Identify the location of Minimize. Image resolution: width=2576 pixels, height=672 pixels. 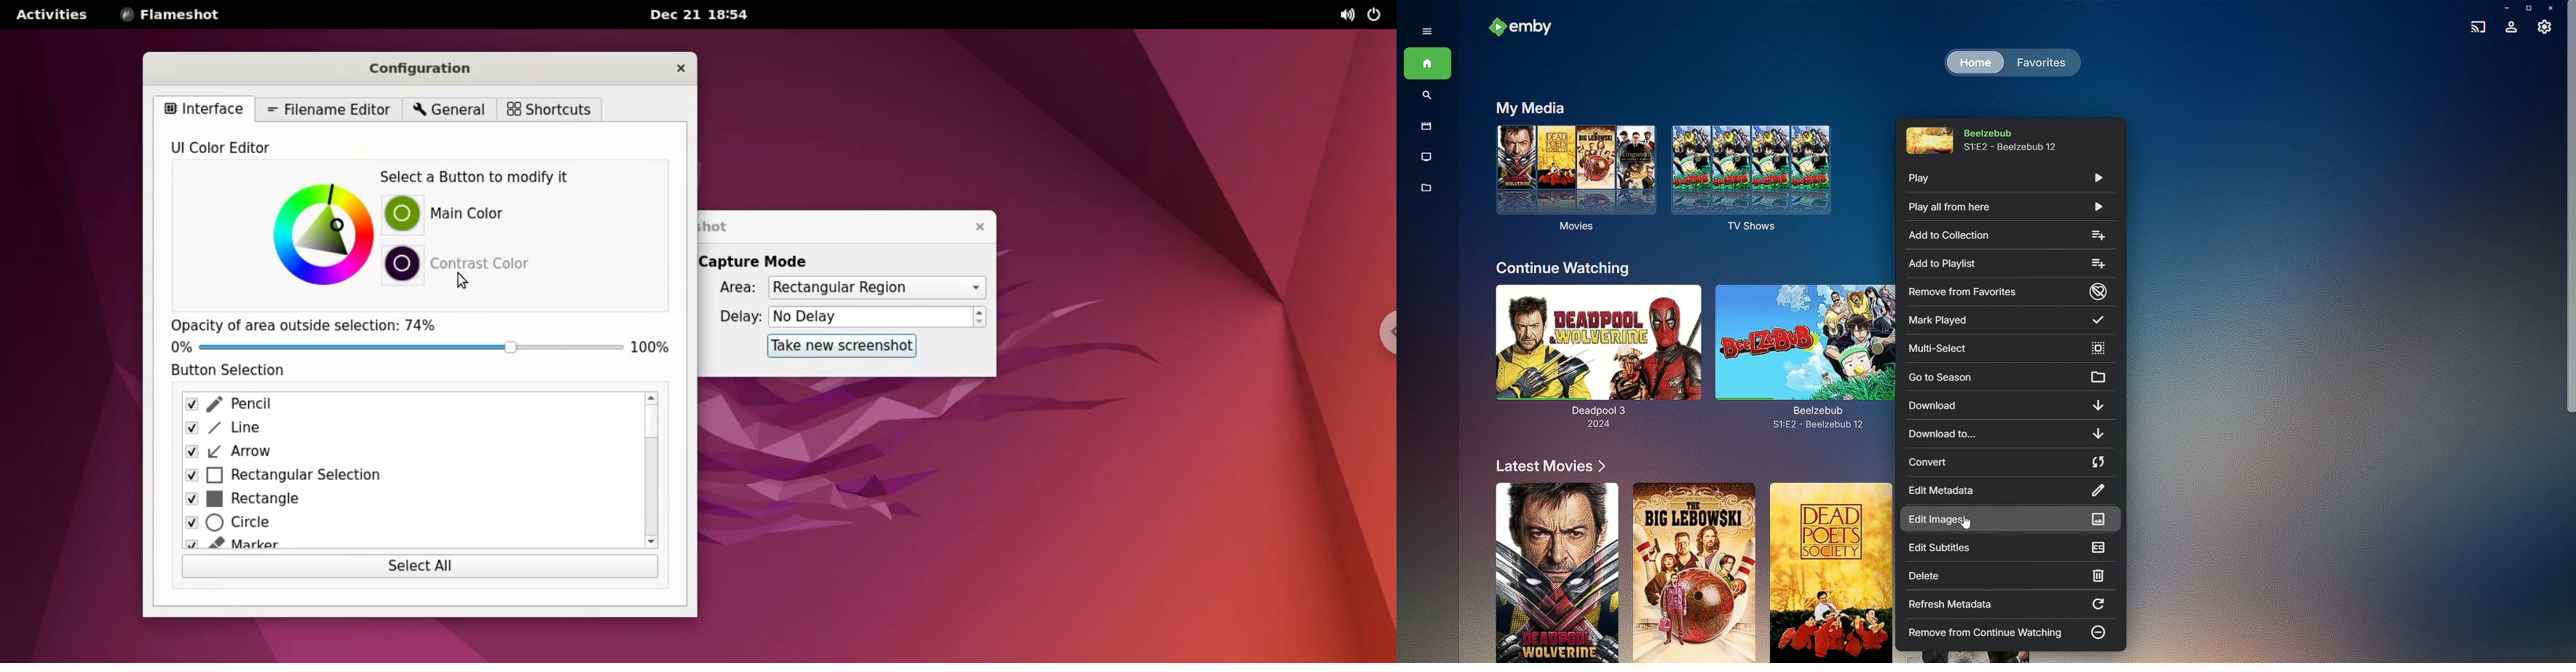
(2503, 8).